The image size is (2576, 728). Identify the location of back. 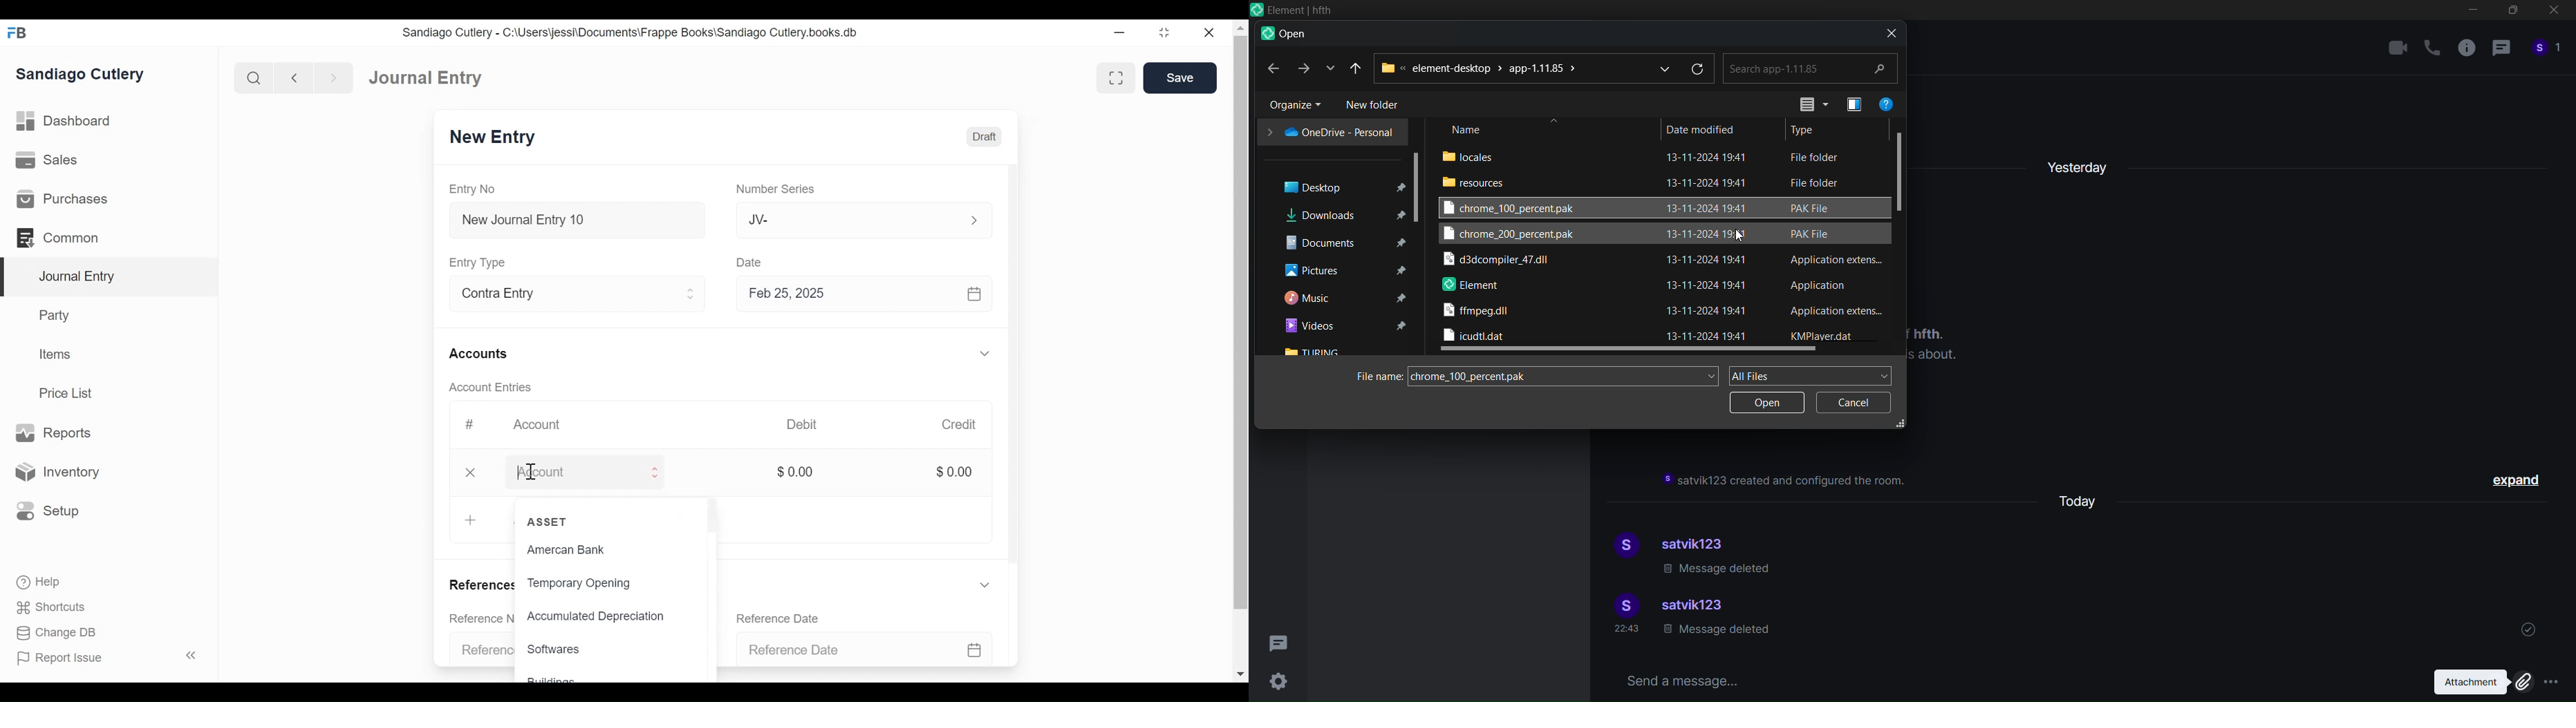
(1271, 68).